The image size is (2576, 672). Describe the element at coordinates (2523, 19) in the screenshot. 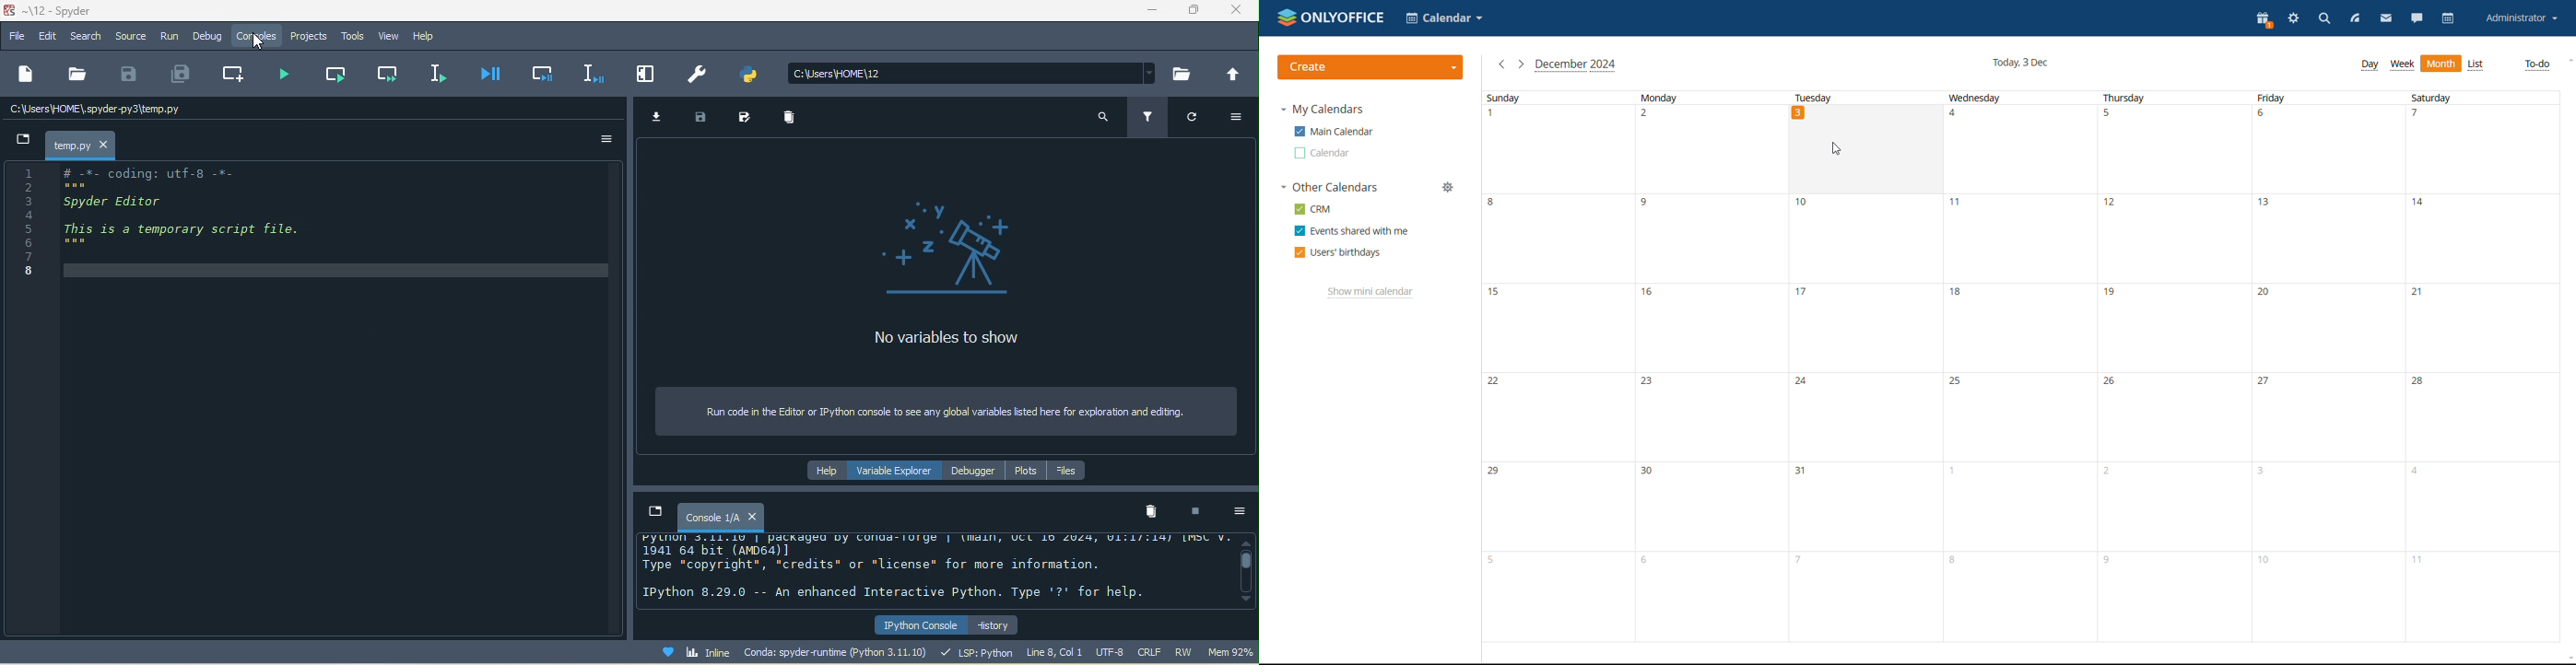

I see `account` at that location.